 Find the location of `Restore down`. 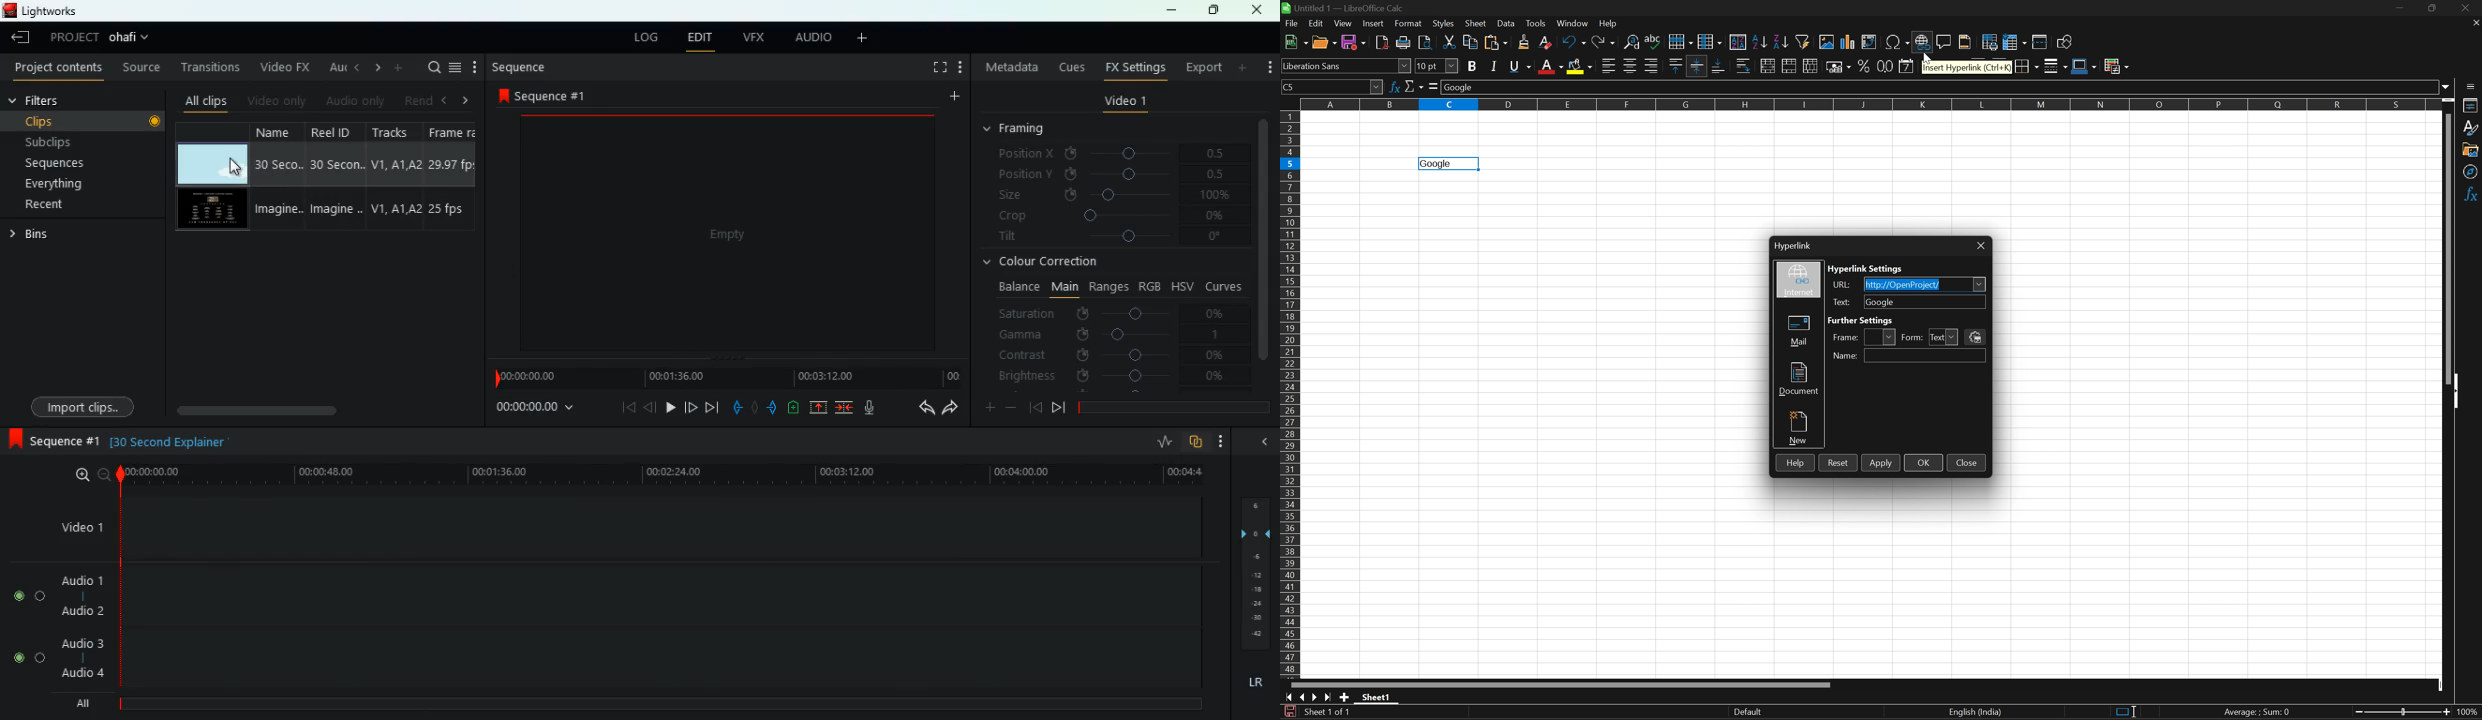

Restore down is located at coordinates (2432, 9).